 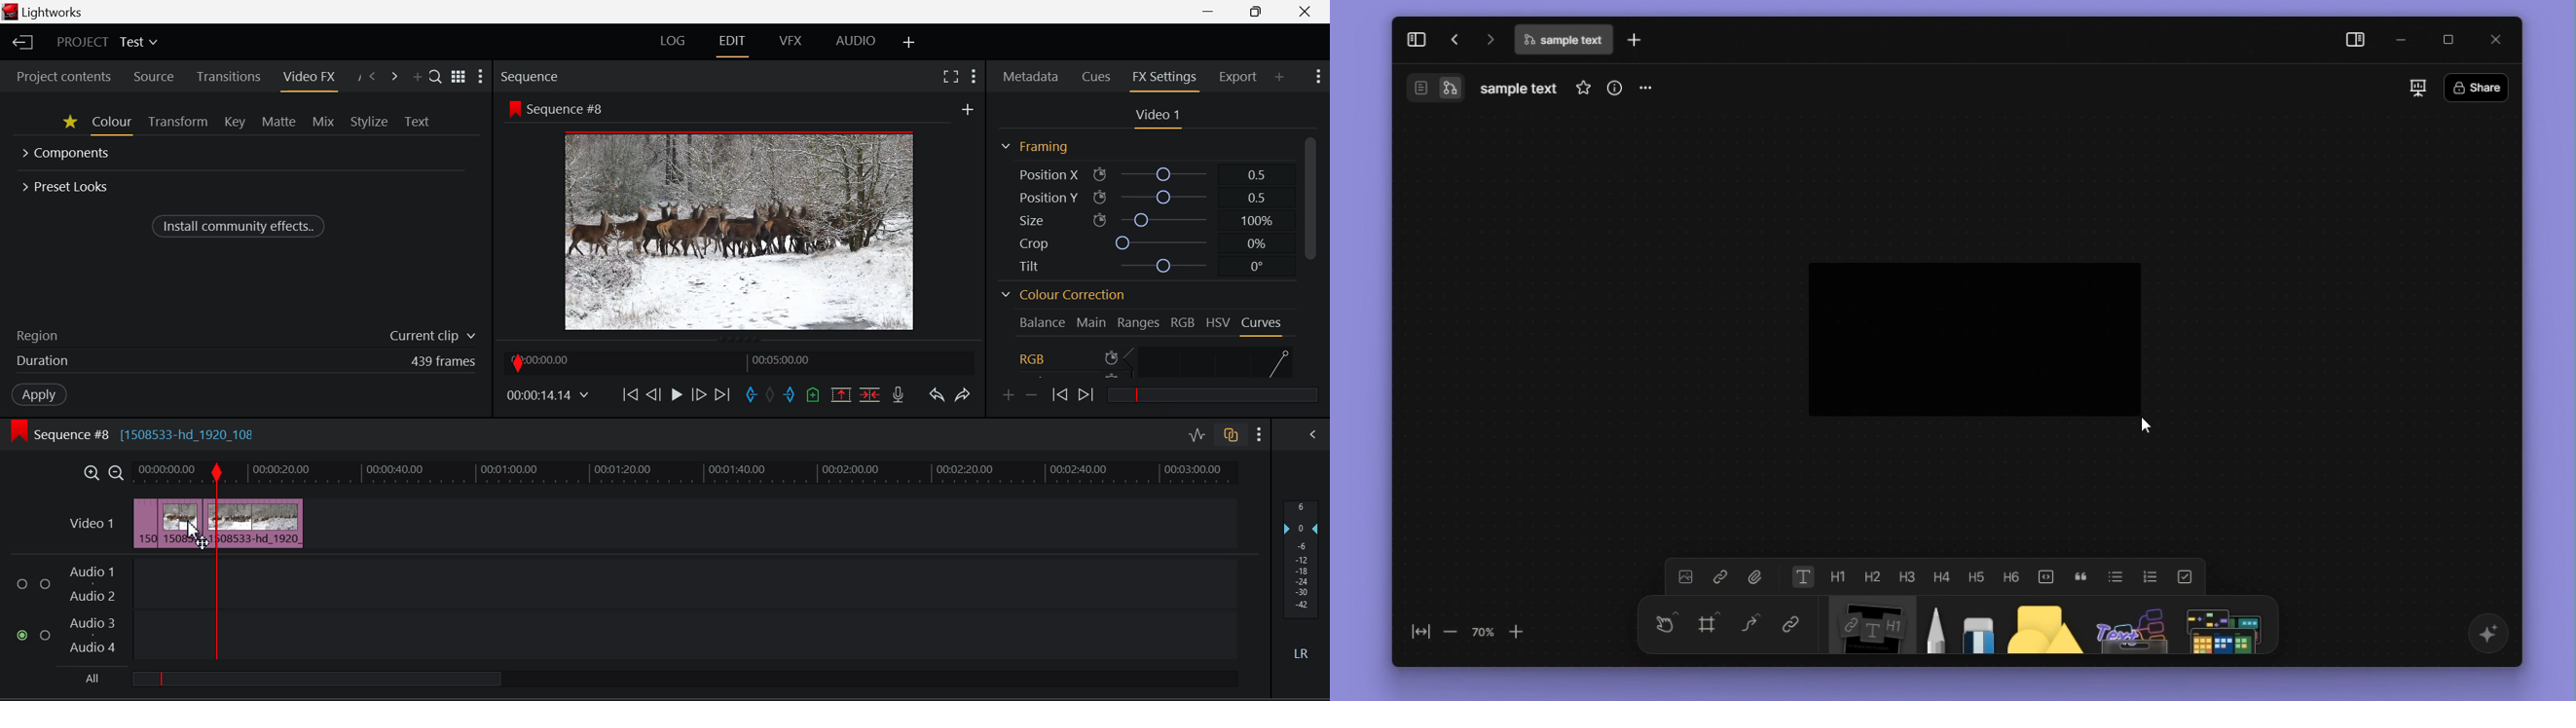 I want to click on Matte, so click(x=279, y=123).